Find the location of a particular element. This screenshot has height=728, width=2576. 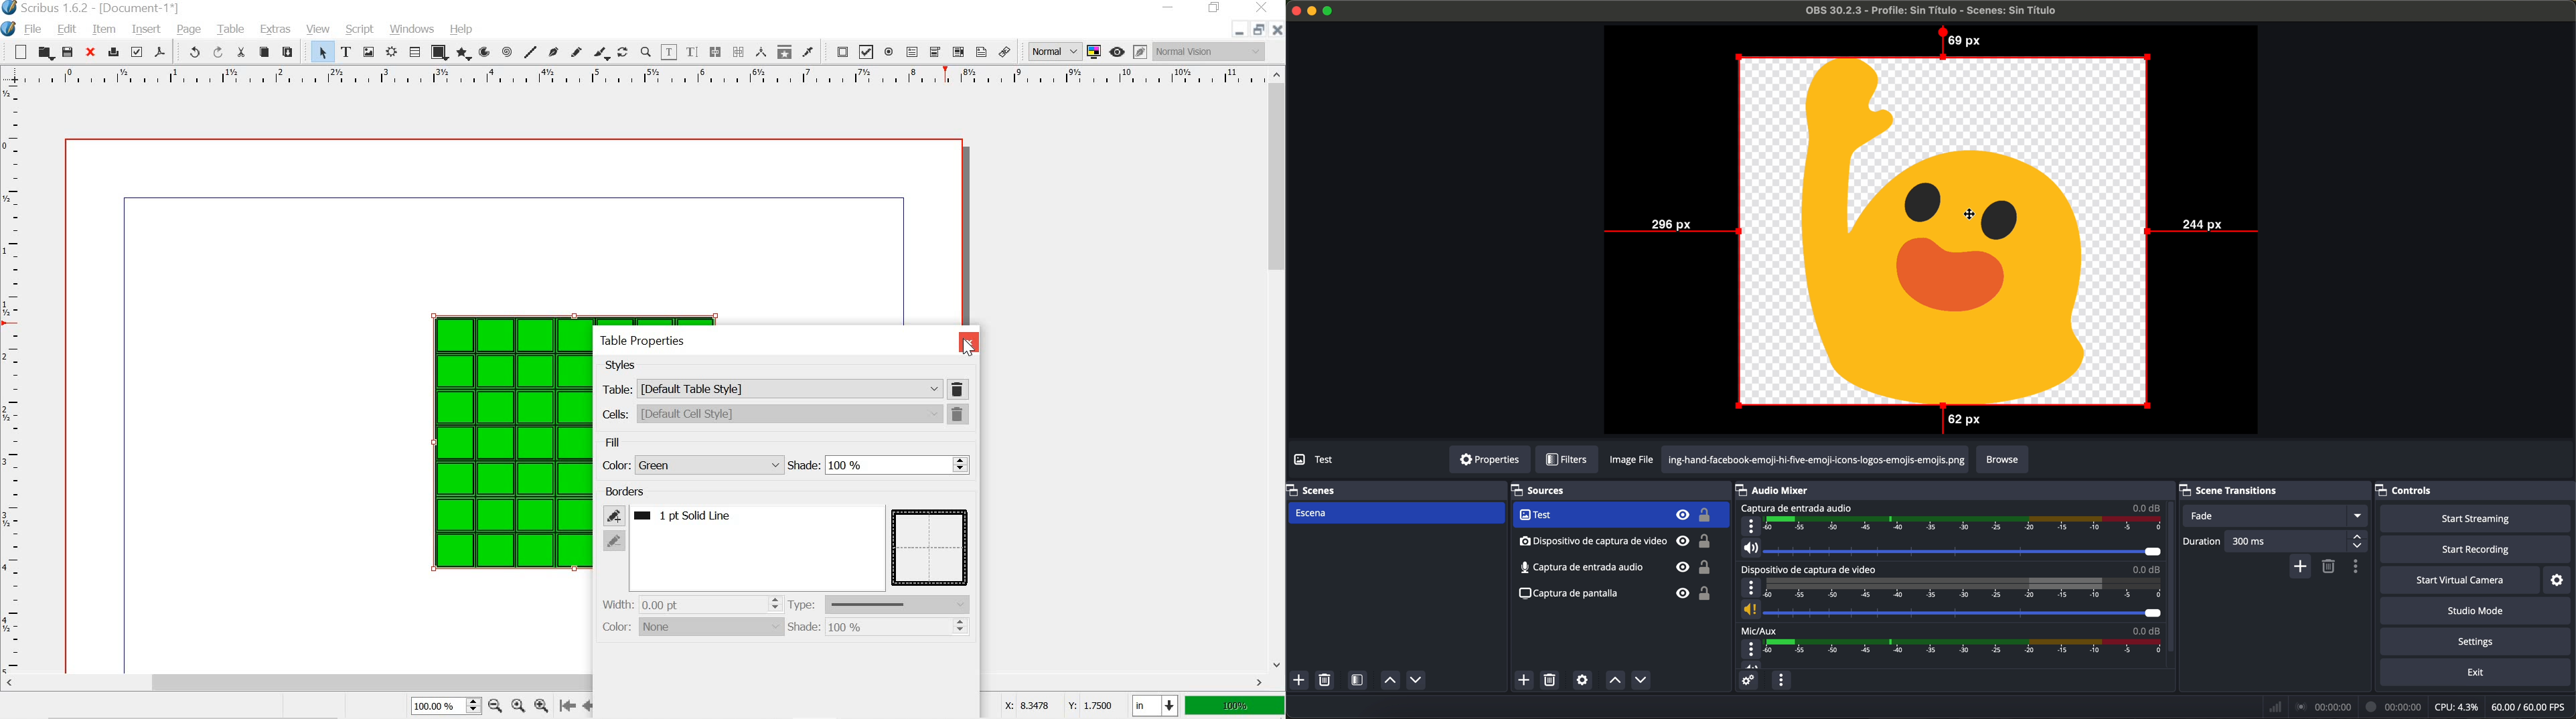

more options is located at coordinates (1752, 649).